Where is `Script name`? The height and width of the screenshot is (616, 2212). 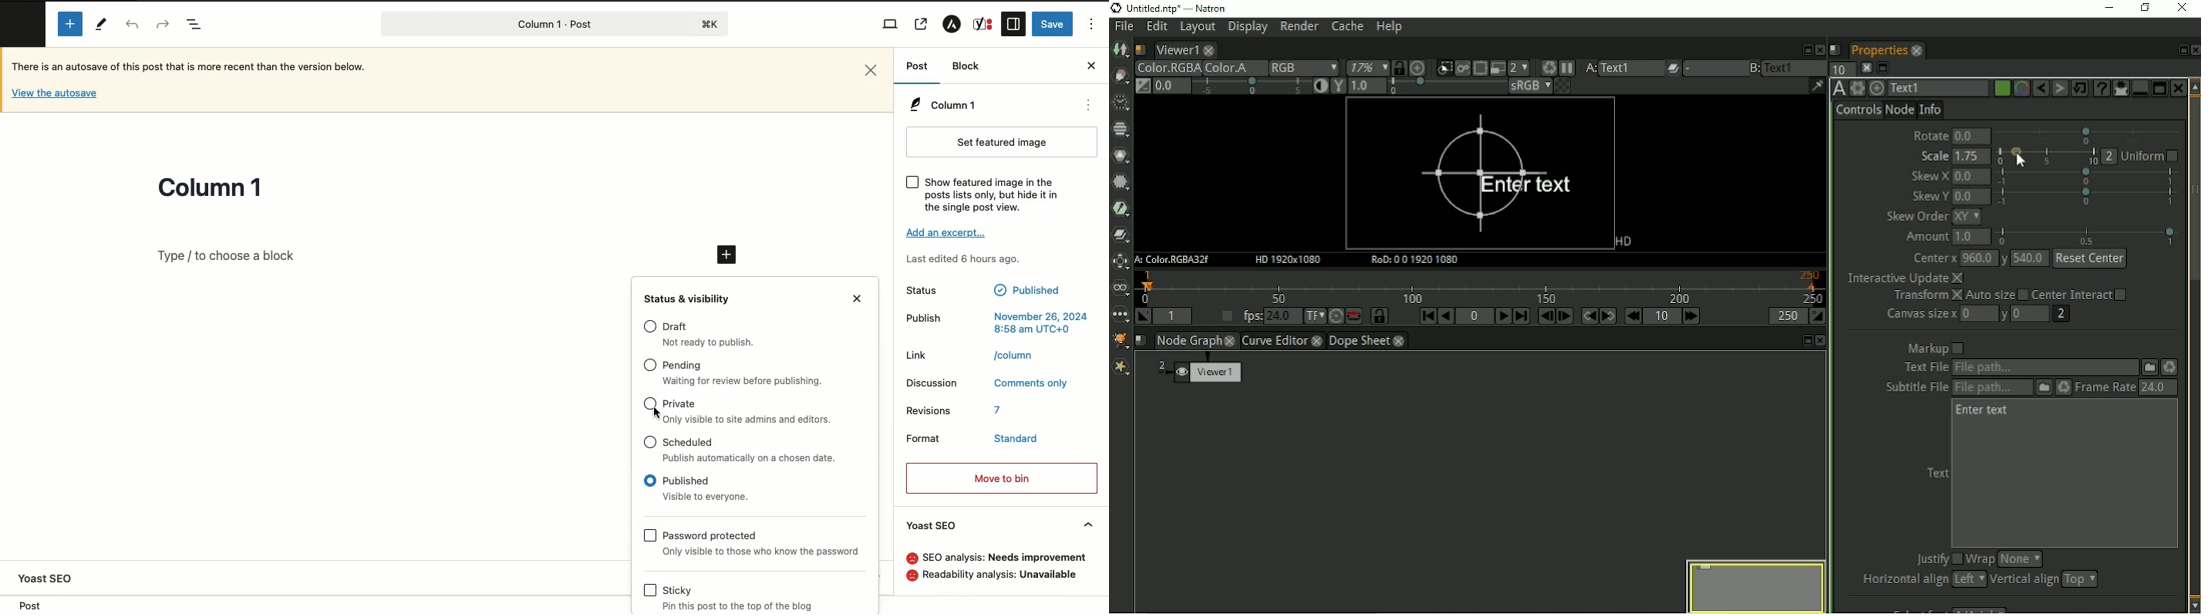 Script name is located at coordinates (1140, 50).